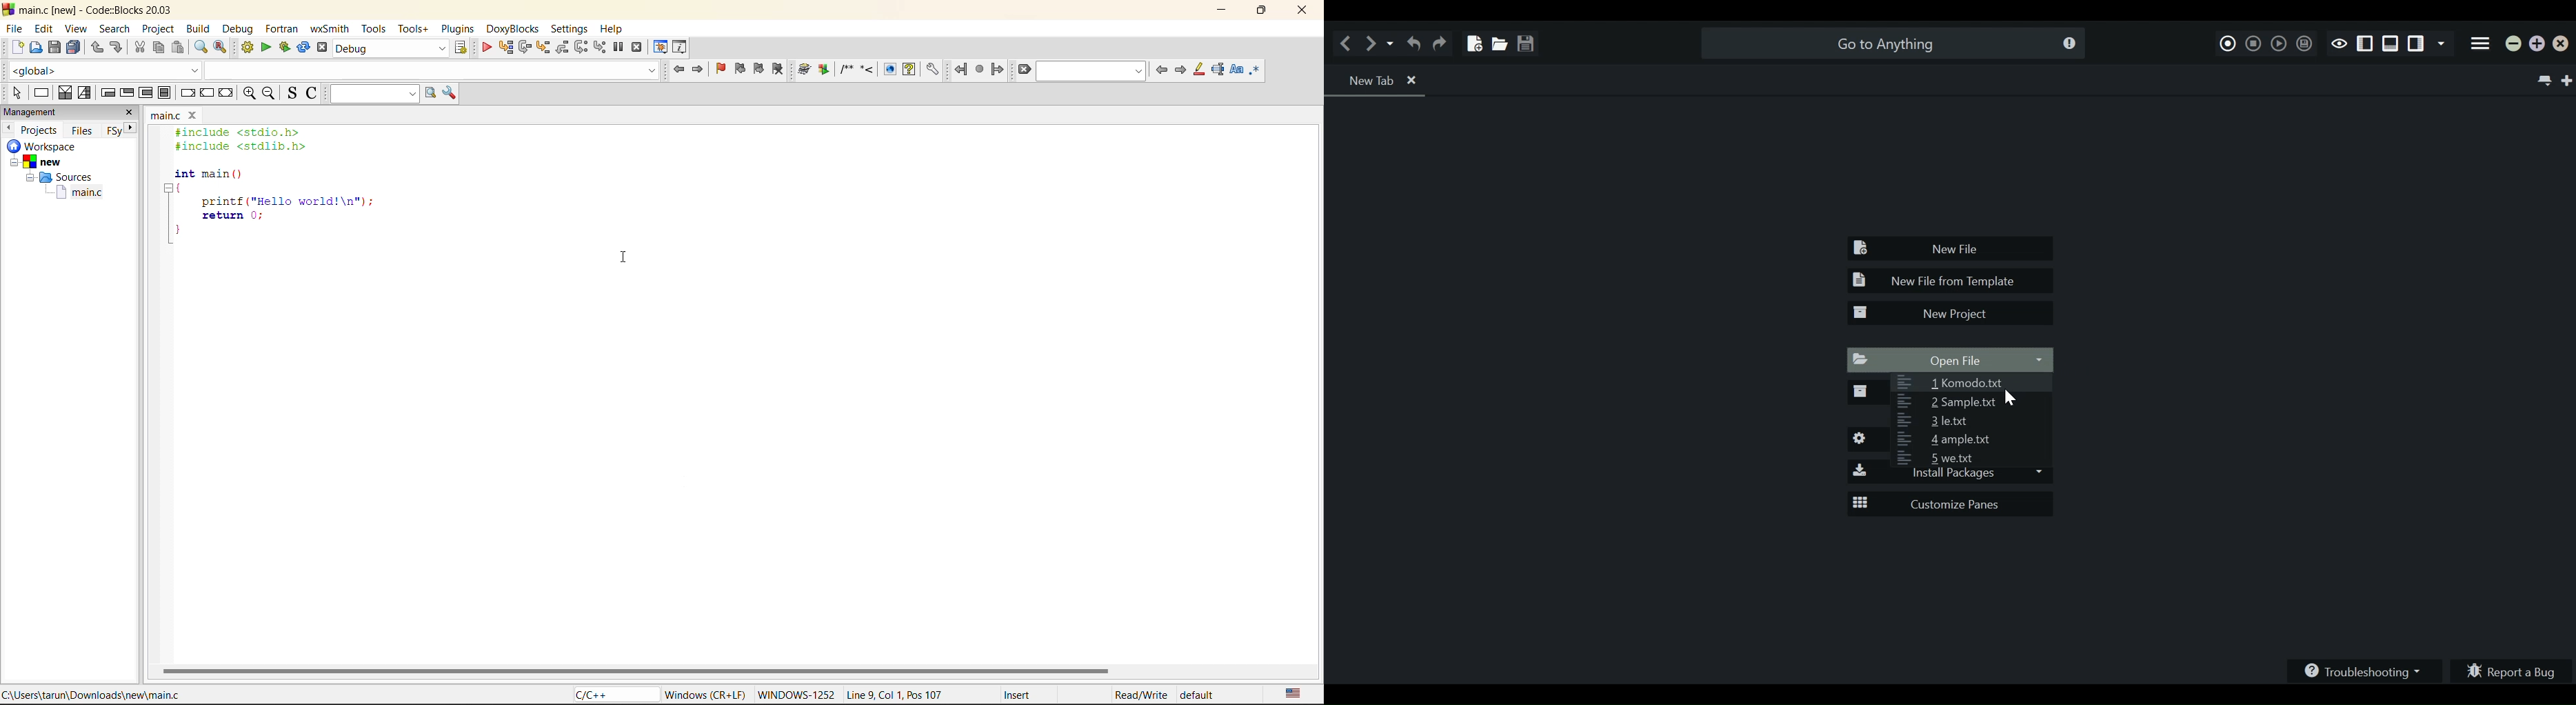 The width and height of the screenshot is (2576, 728). I want to click on run to cursor, so click(507, 48).